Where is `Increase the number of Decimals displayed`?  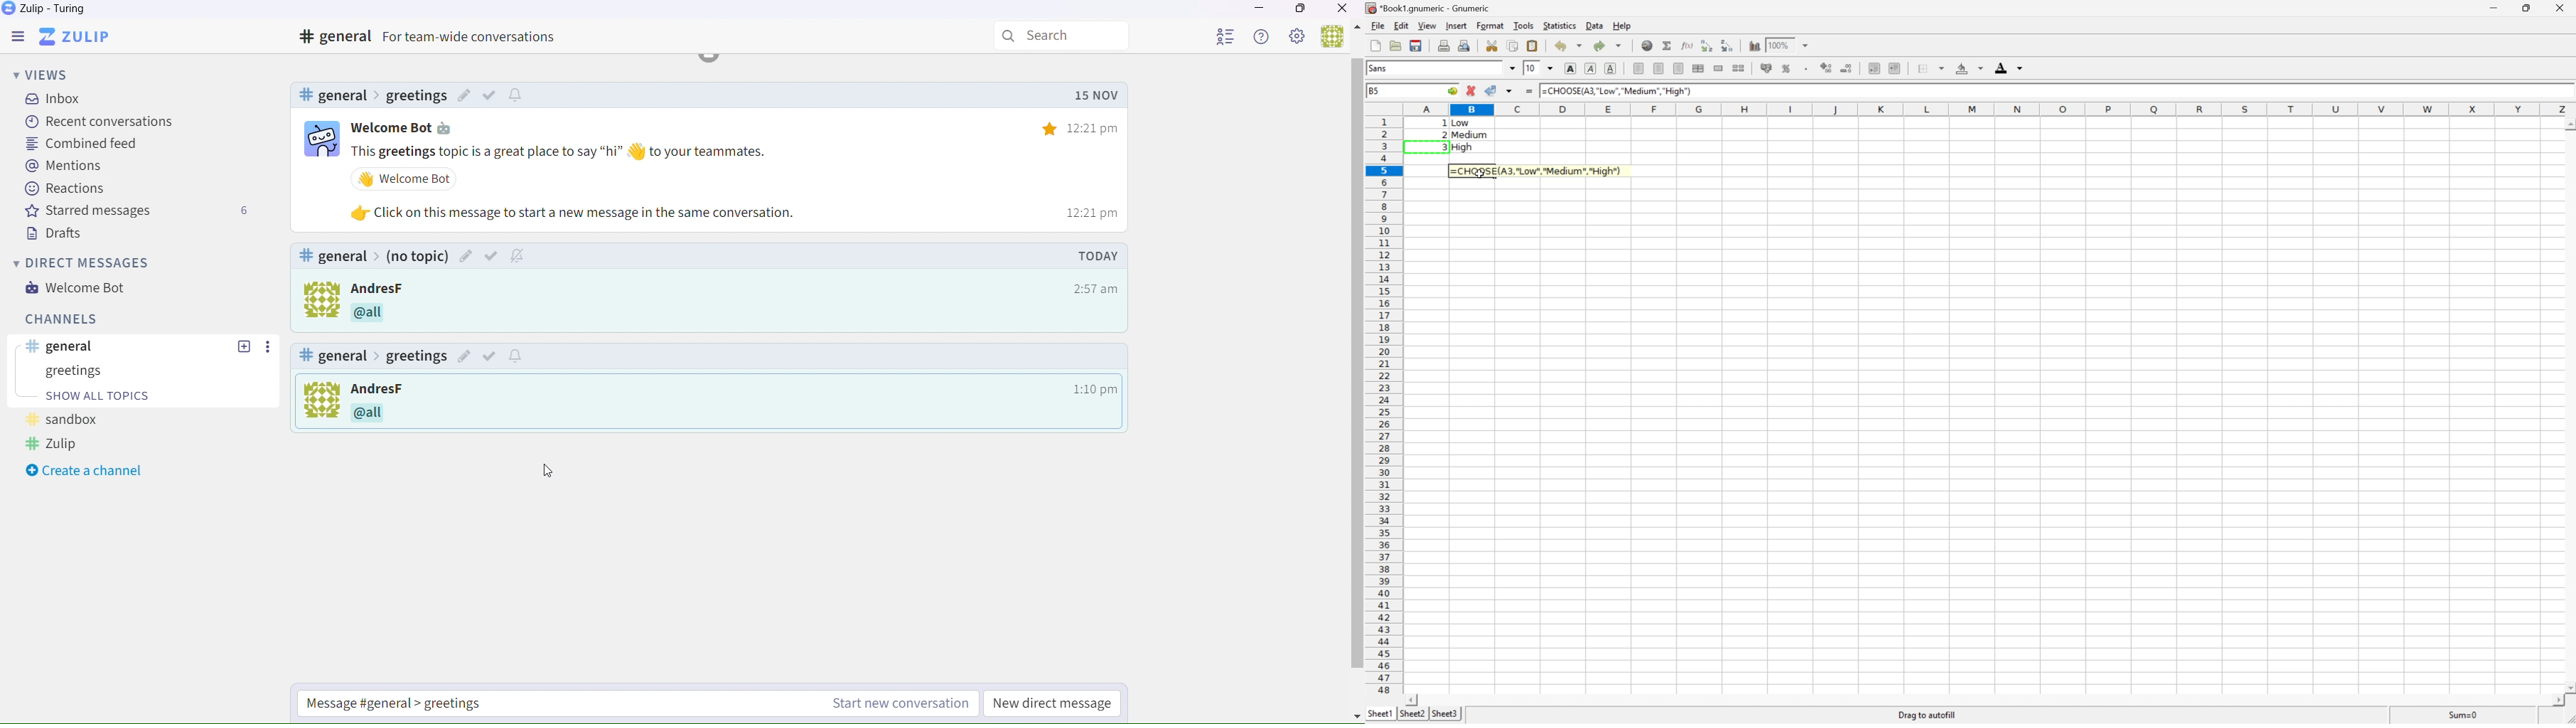
Increase the number of Decimals displayed is located at coordinates (1826, 68).